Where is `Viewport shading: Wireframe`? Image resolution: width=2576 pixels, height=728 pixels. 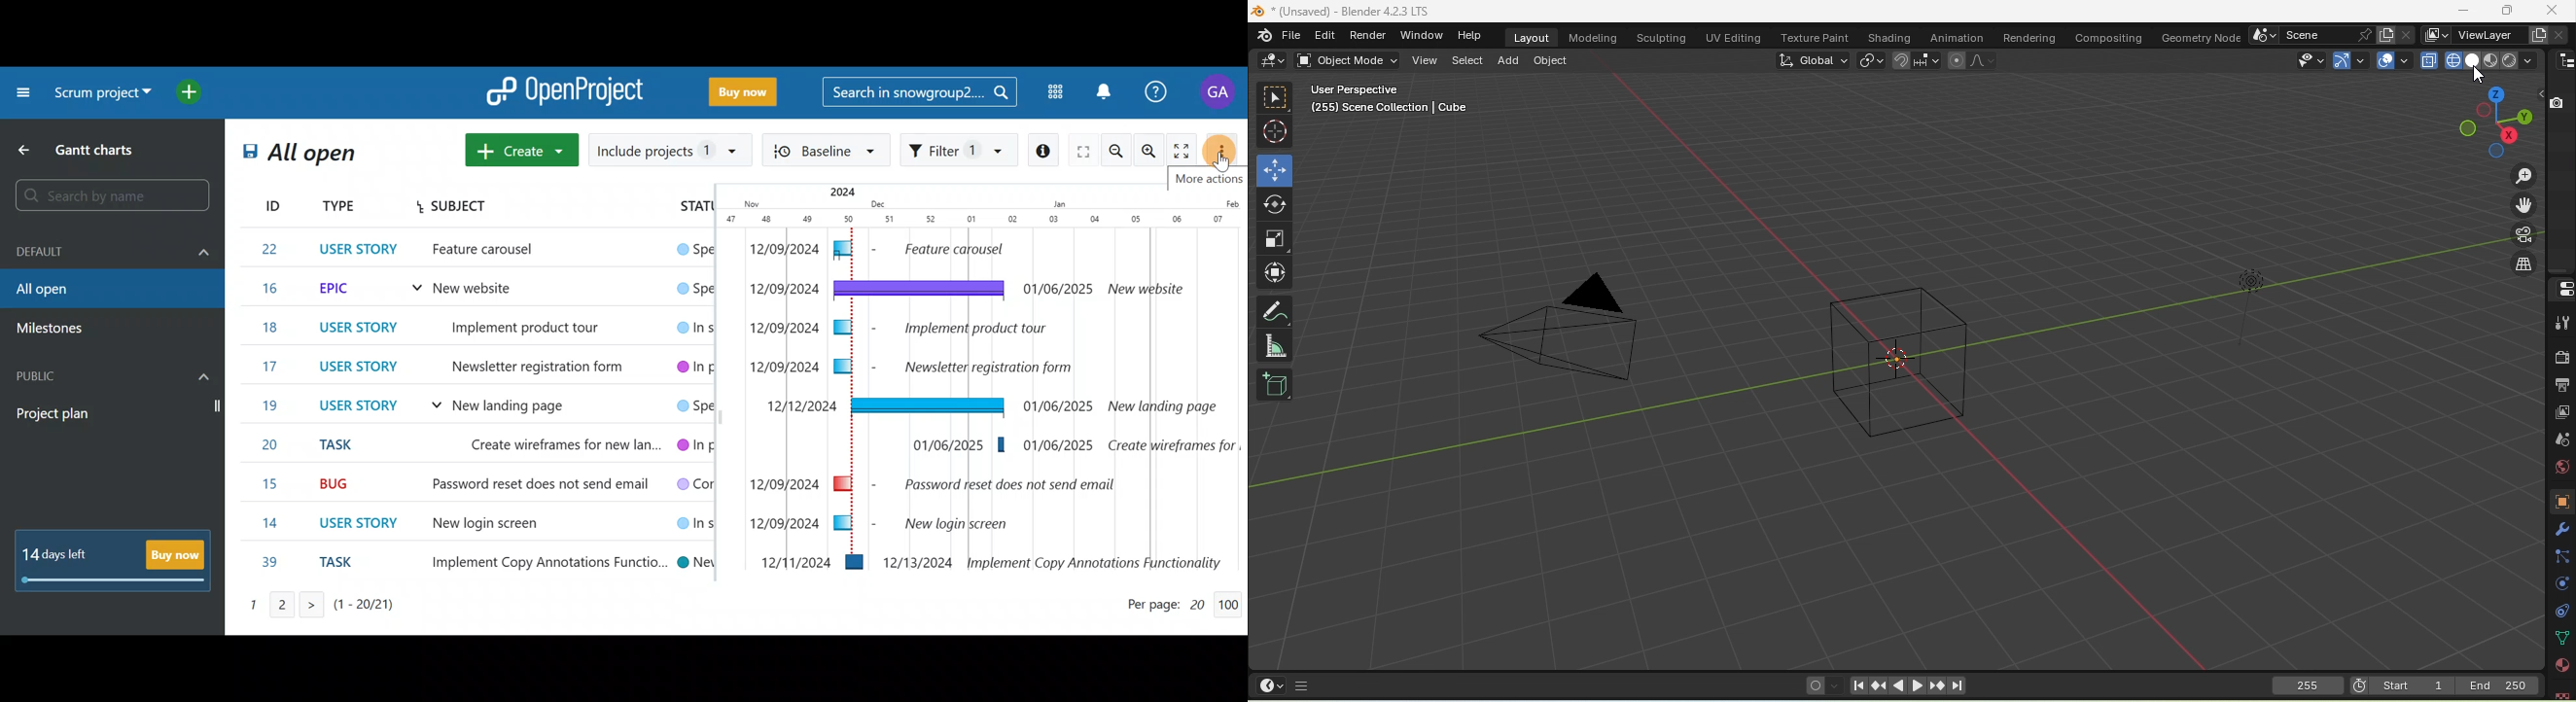 Viewport shading: Wireframe is located at coordinates (2451, 60).